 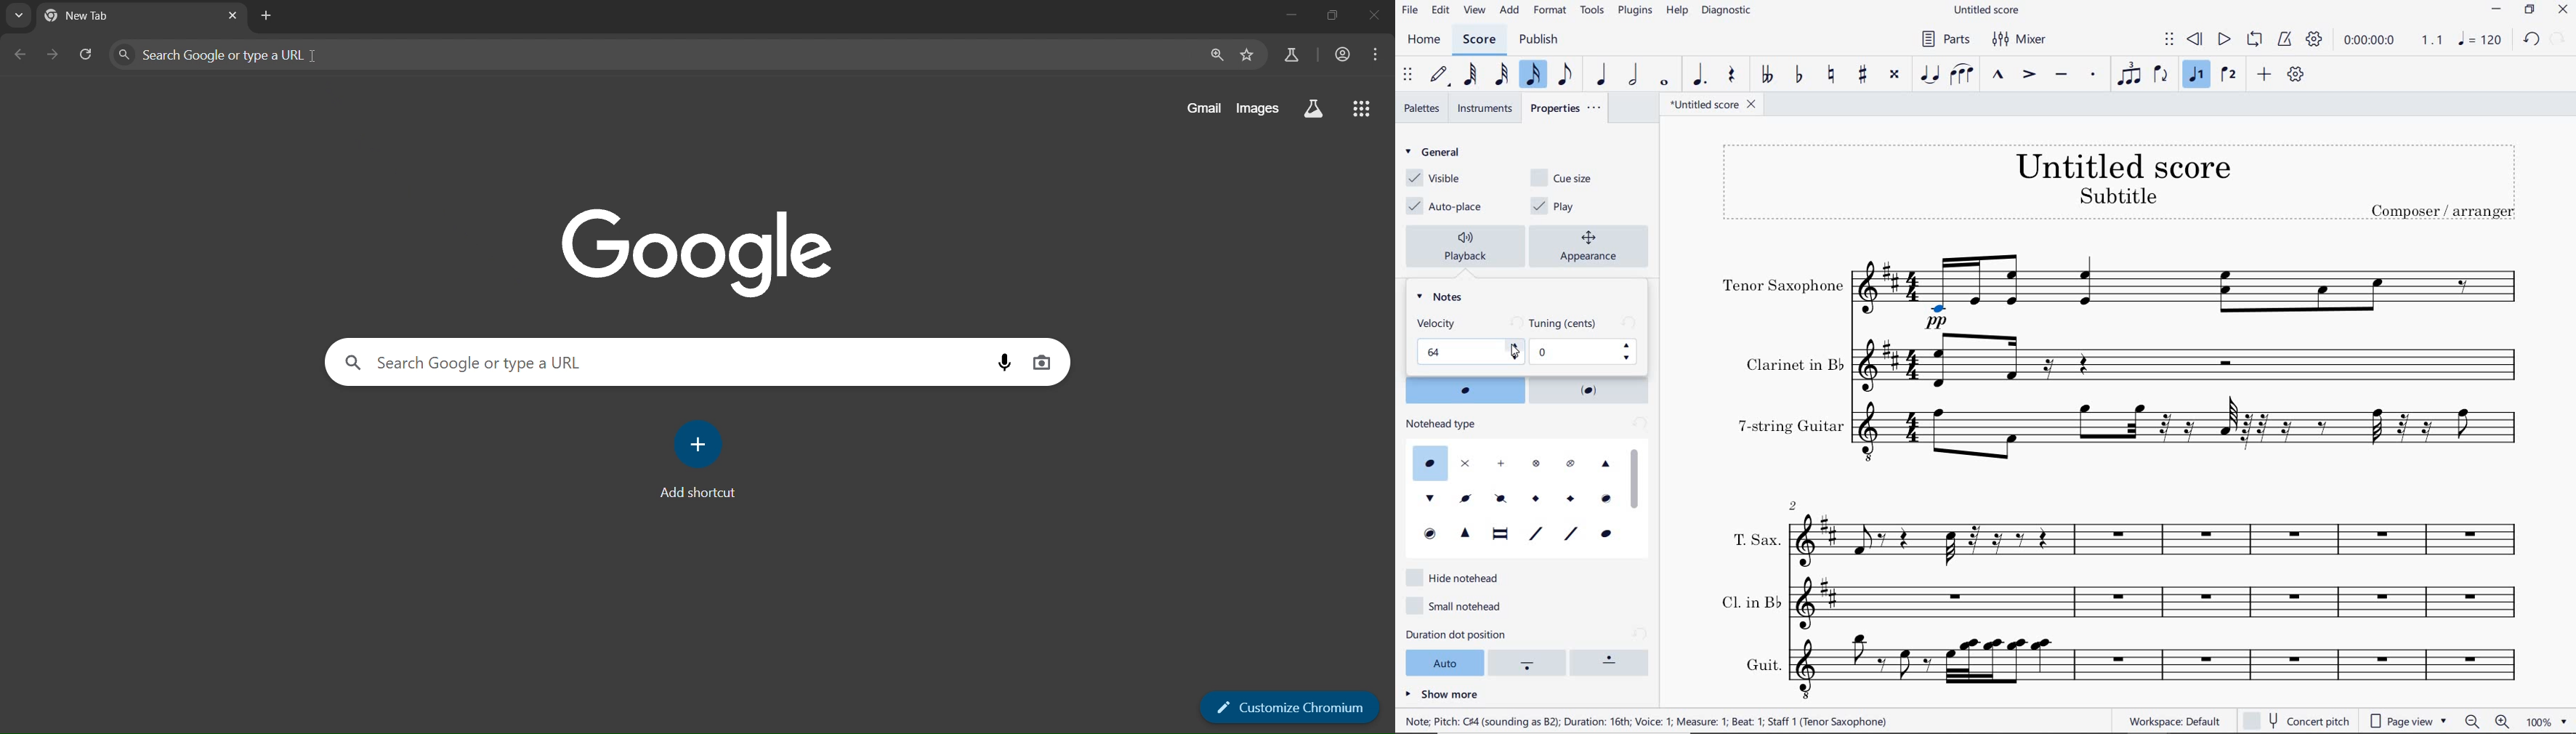 What do you see at coordinates (1423, 108) in the screenshot?
I see `palettes` at bounding box center [1423, 108].